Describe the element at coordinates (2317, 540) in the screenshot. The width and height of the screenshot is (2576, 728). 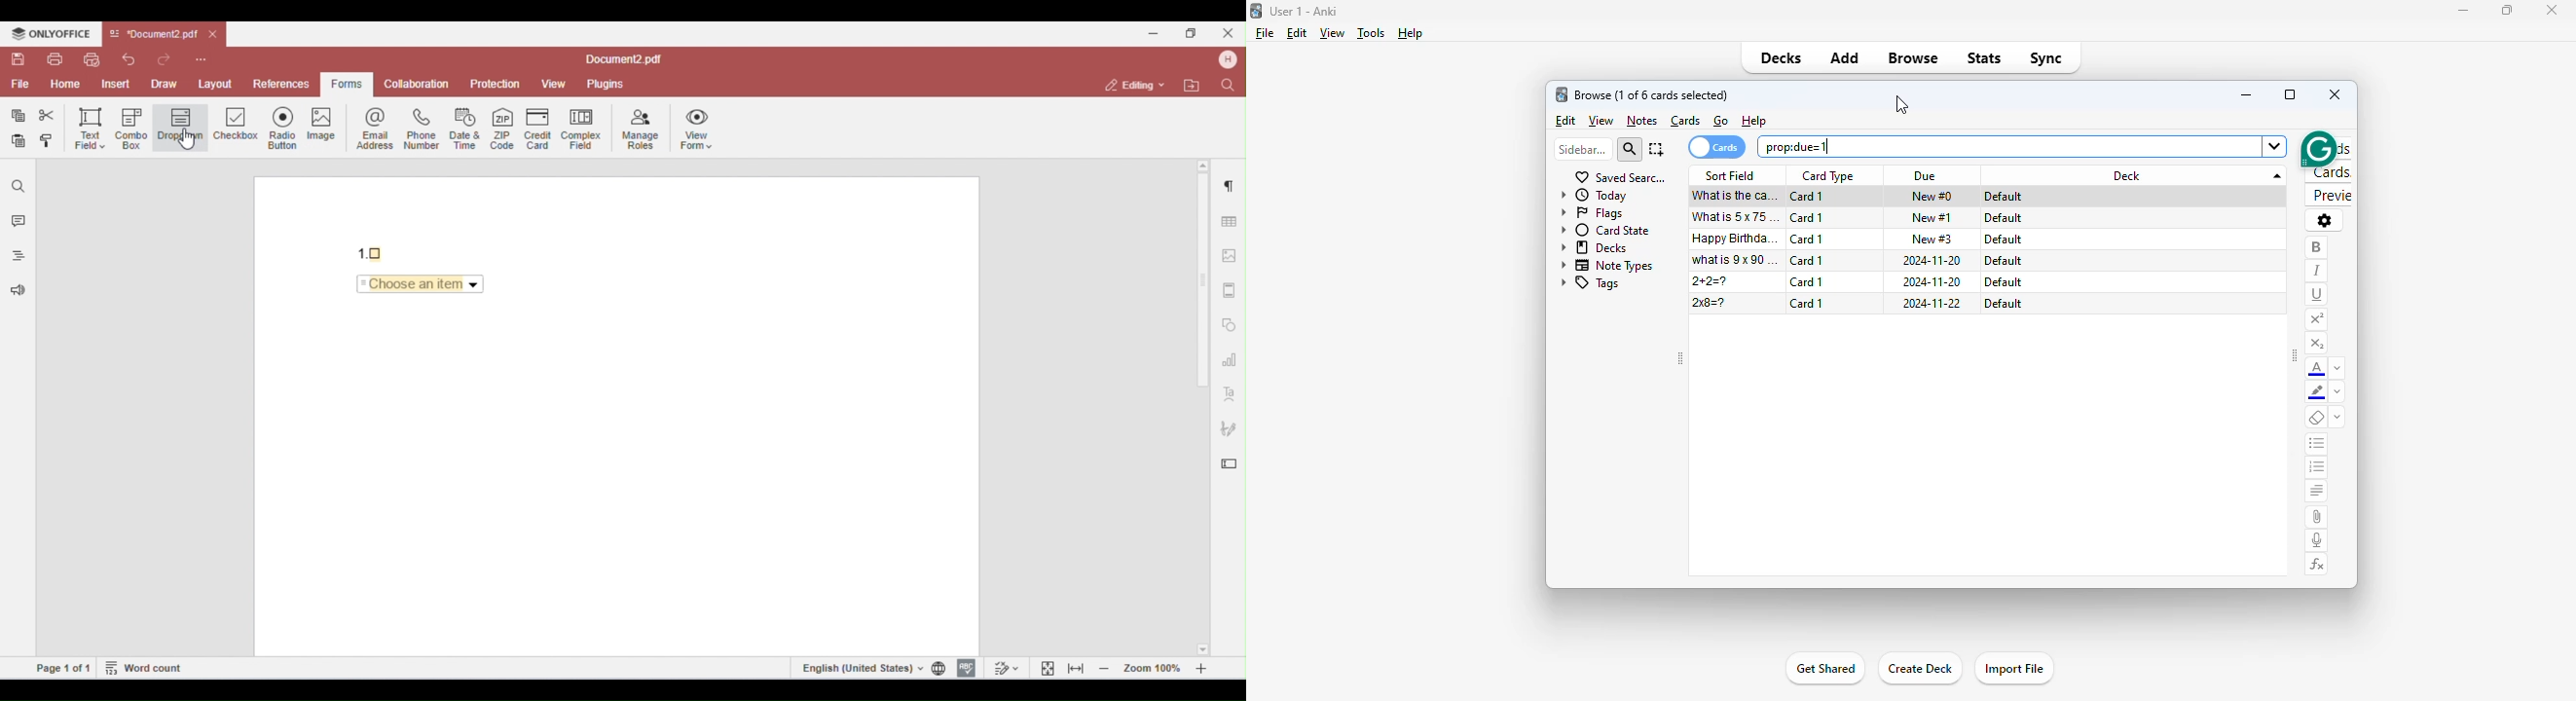
I see `record audio` at that location.